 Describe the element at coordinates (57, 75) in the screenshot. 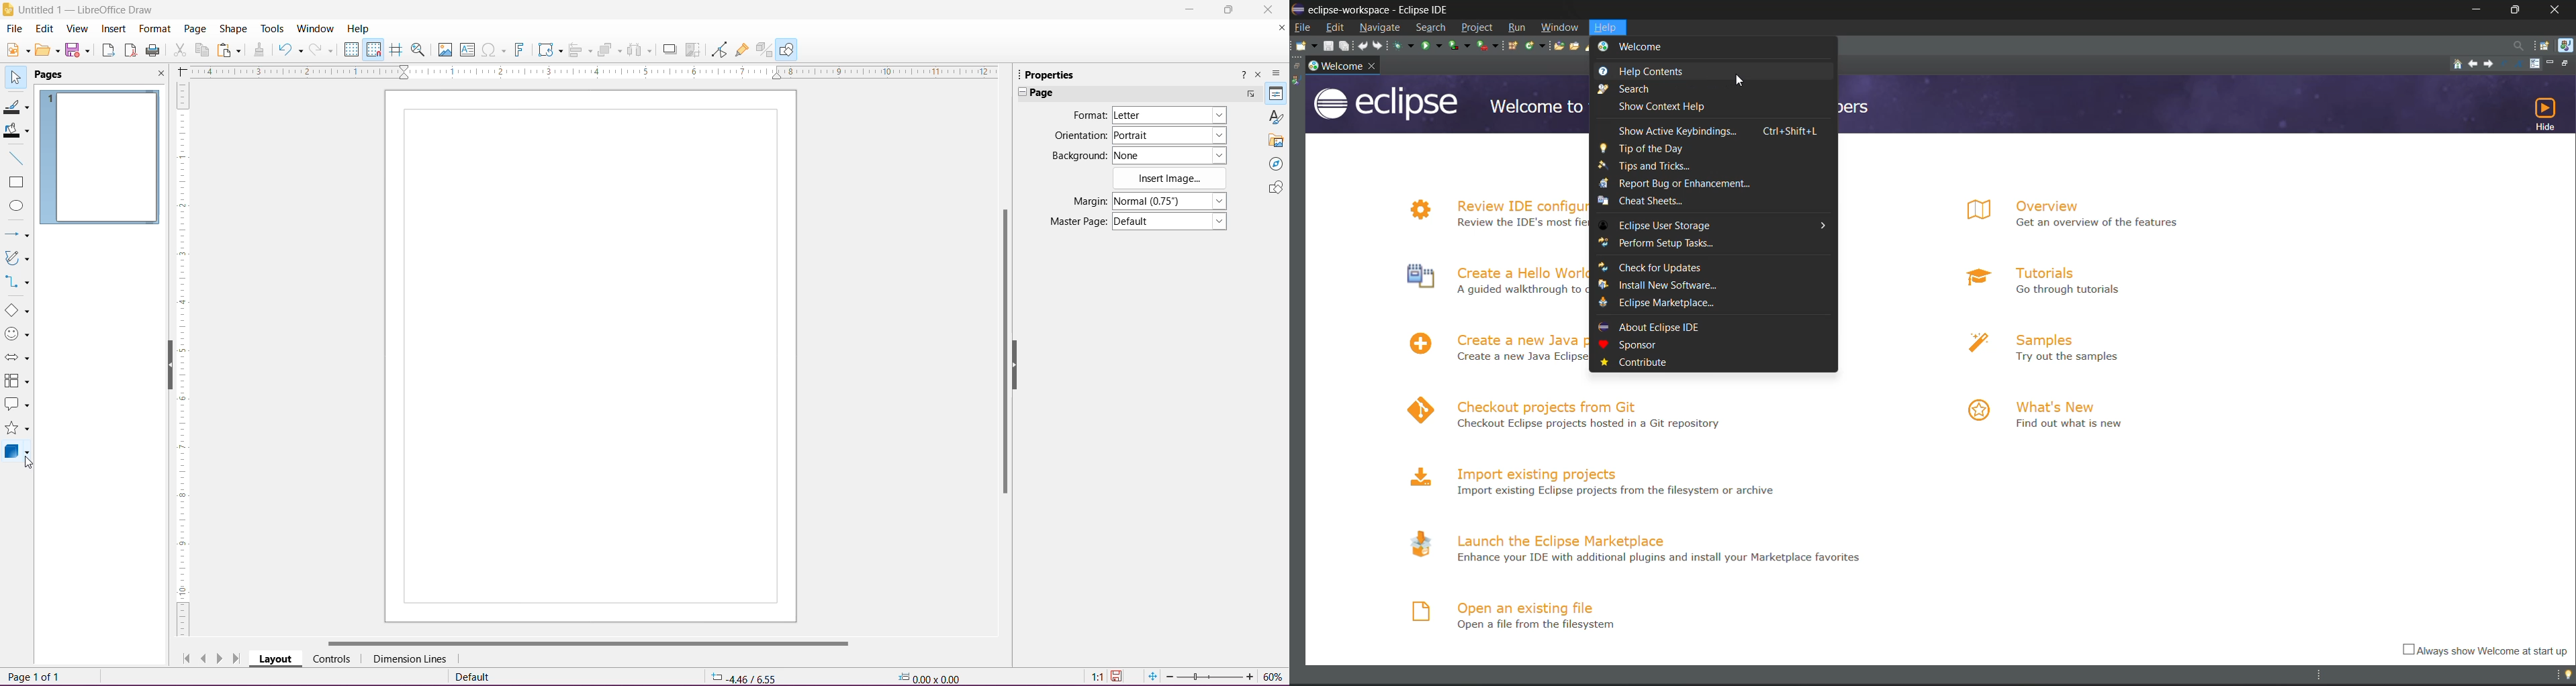

I see `Page` at that location.